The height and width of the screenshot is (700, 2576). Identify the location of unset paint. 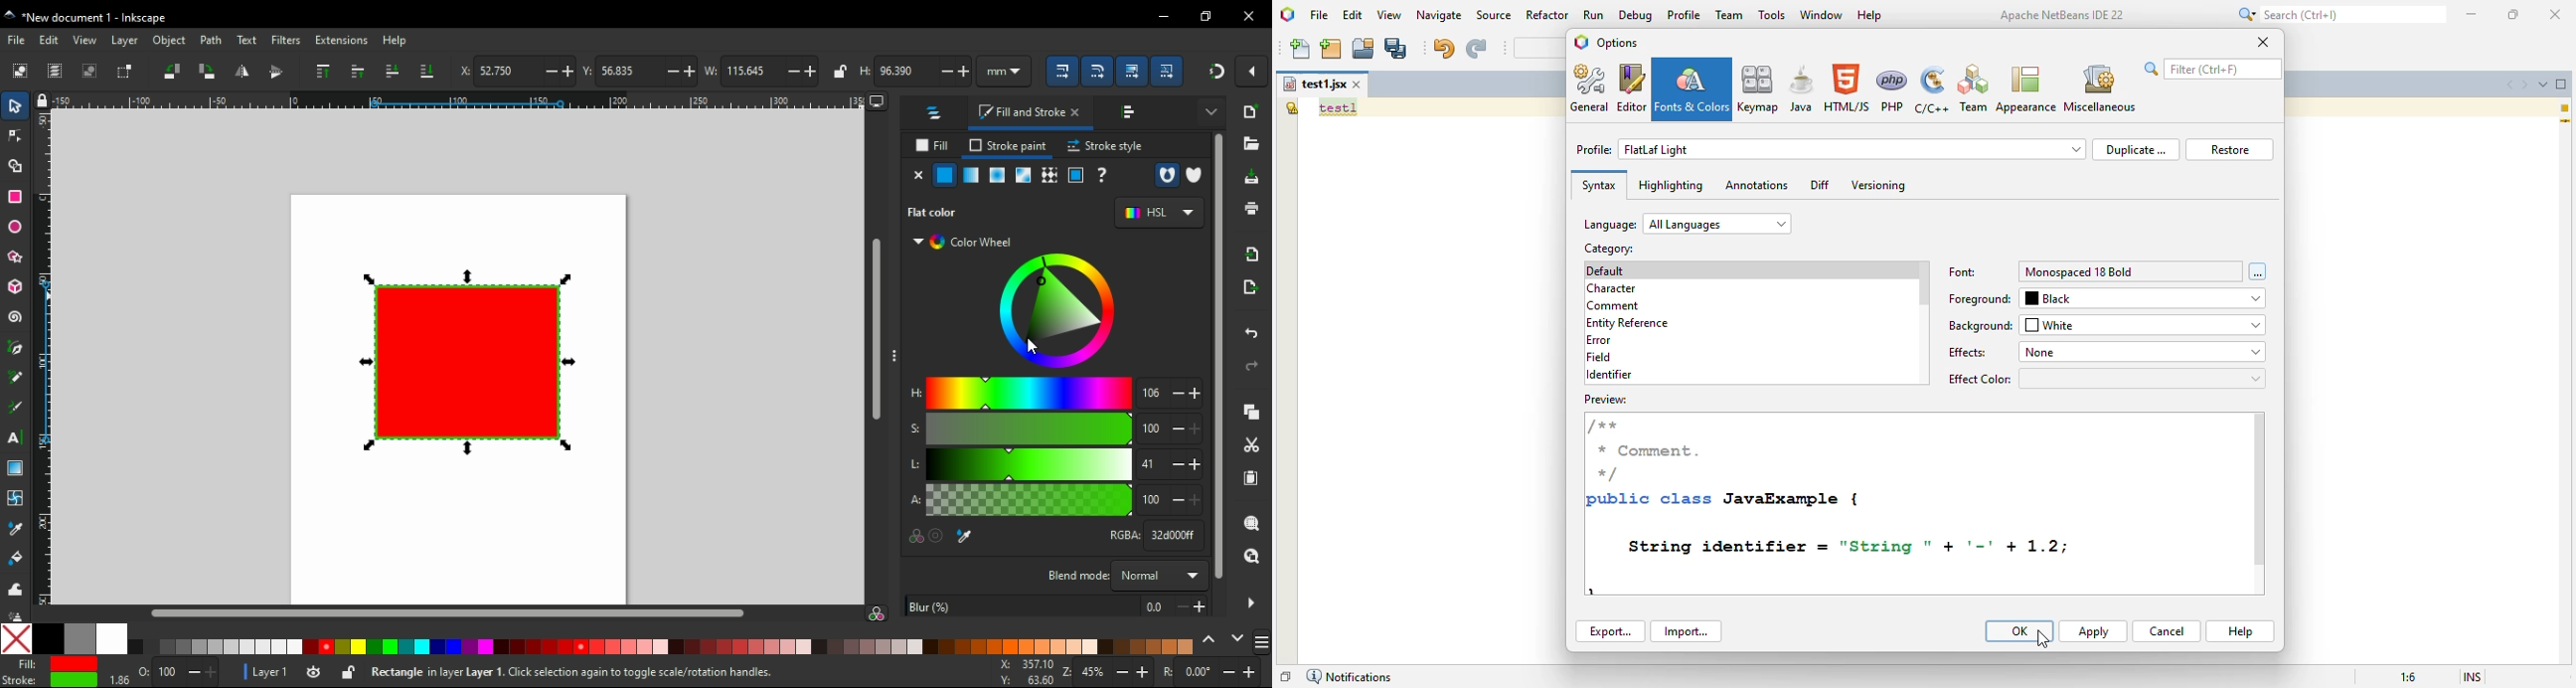
(1102, 175).